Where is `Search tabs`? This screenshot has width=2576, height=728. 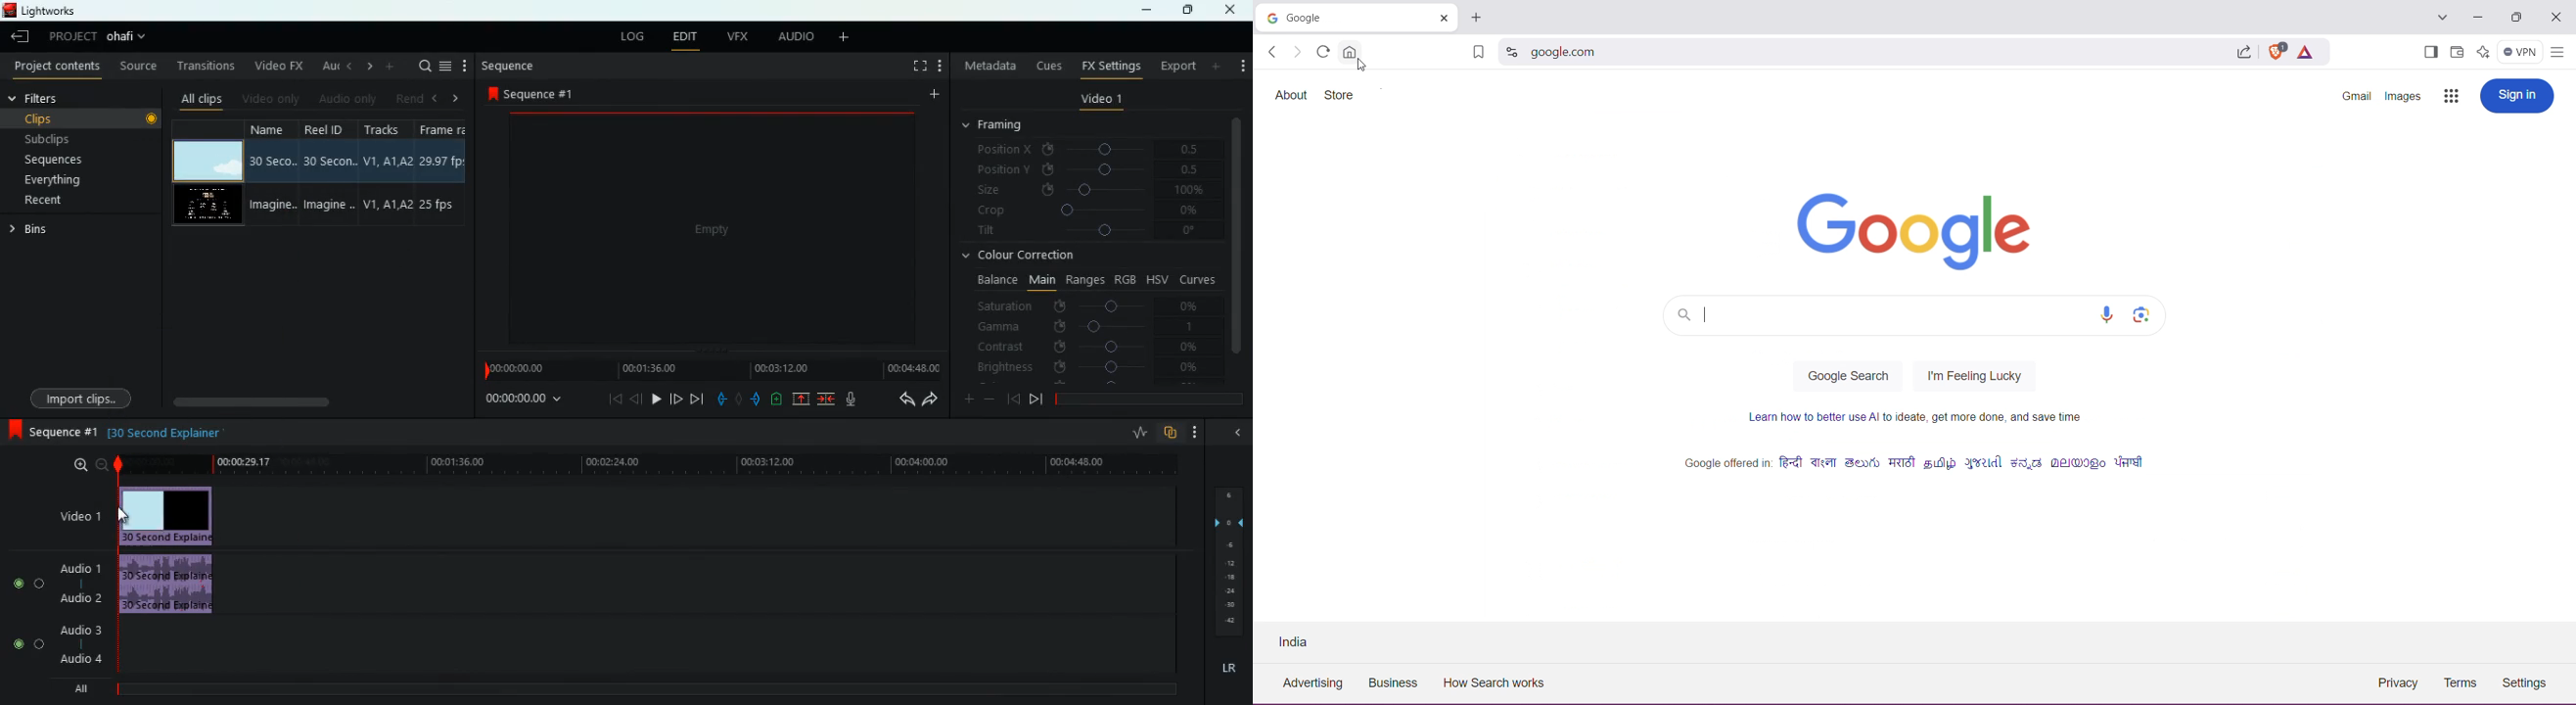 Search tabs is located at coordinates (2441, 18).